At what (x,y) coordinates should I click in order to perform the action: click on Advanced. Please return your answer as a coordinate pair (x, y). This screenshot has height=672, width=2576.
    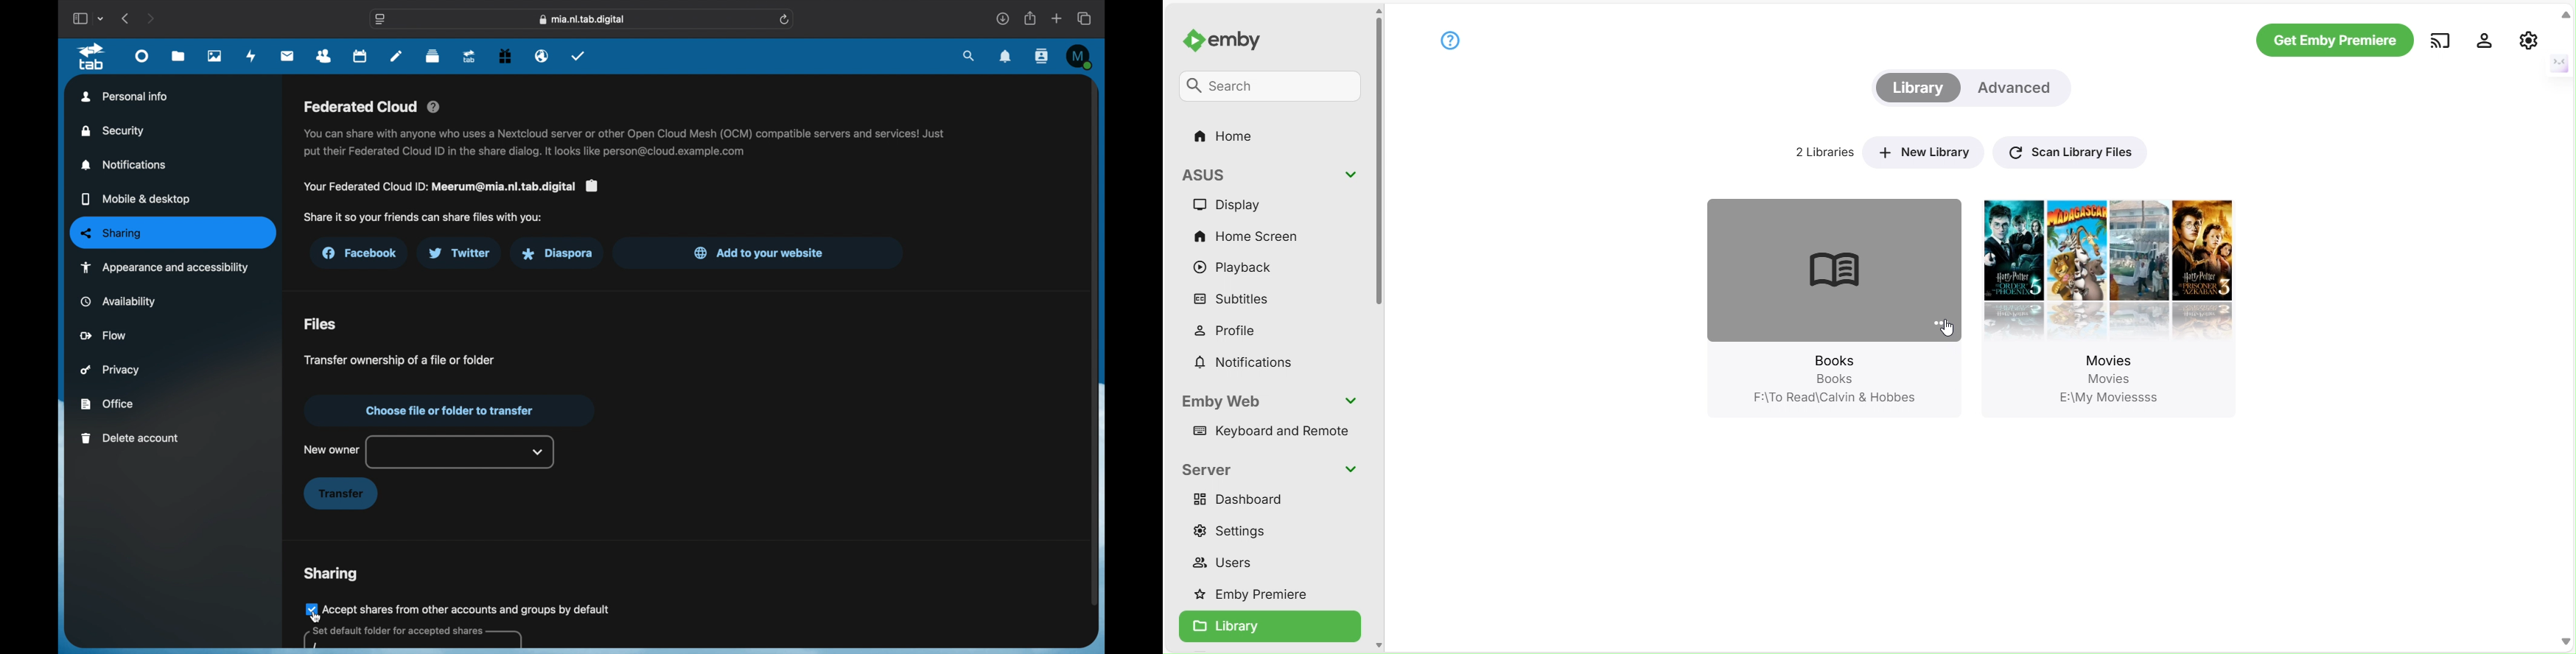
    Looking at the image, I should click on (2018, 88).